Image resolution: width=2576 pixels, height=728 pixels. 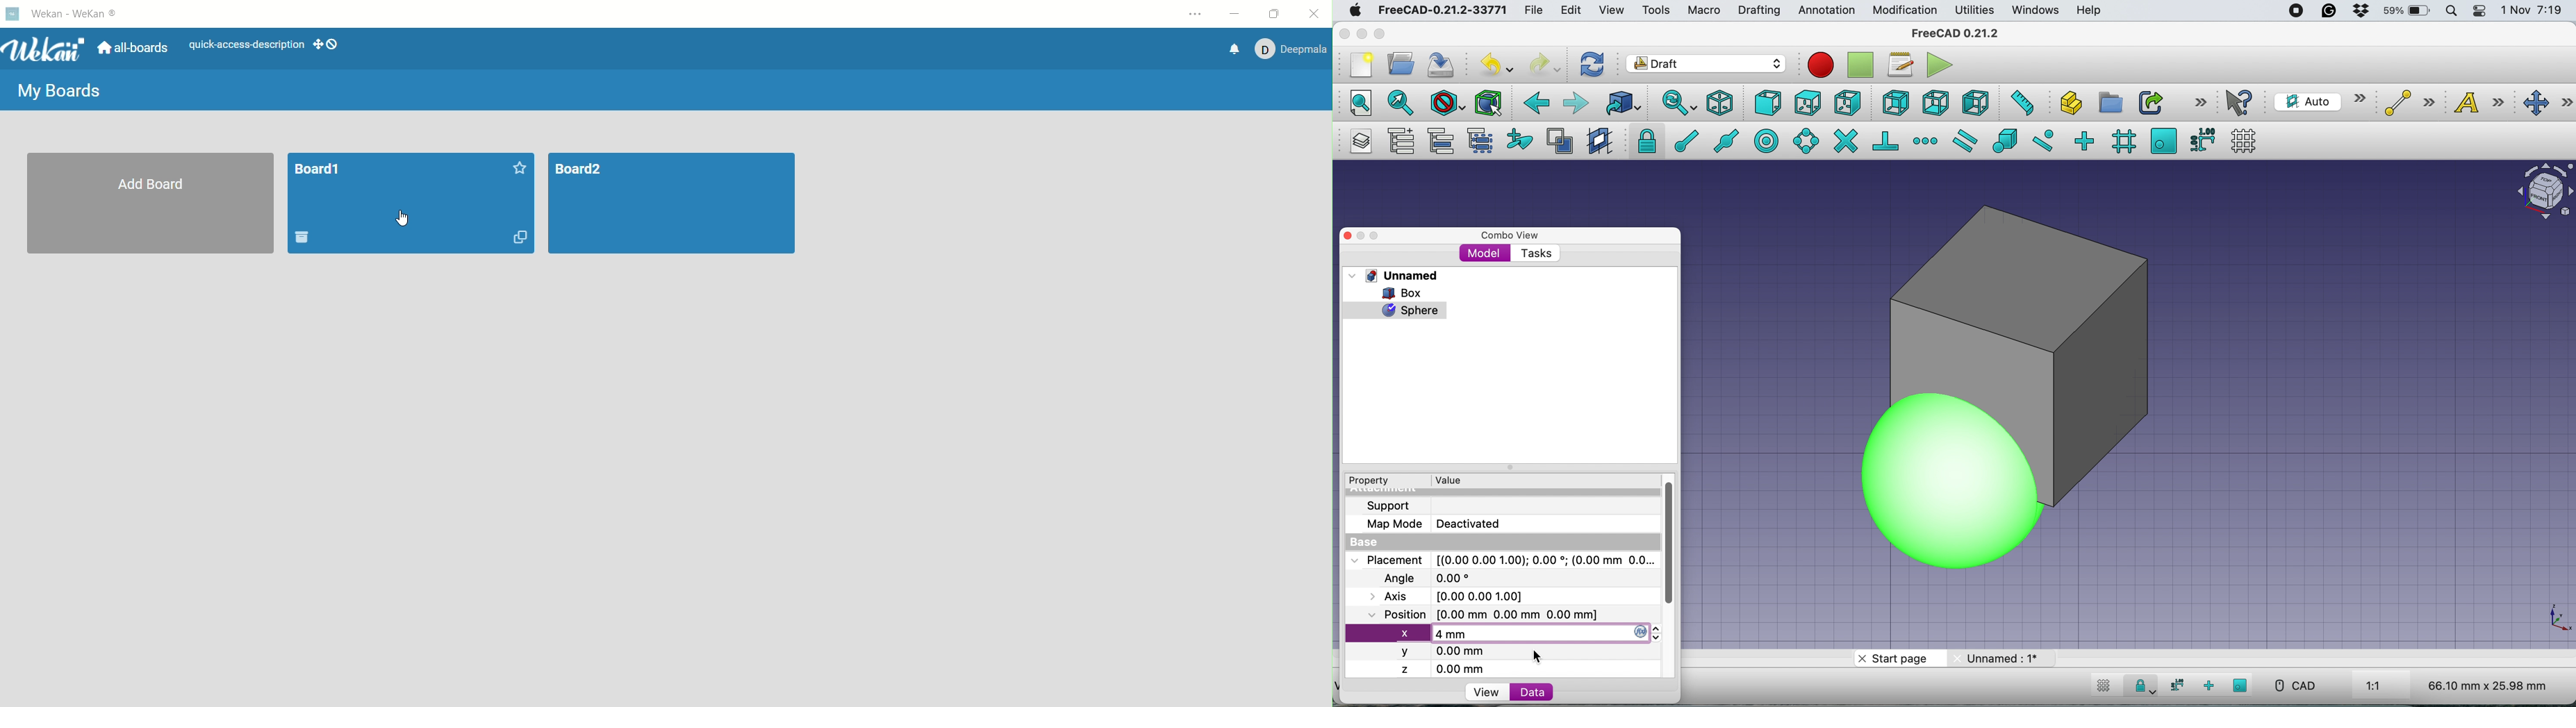 I want to click on battery, so click(x=2404, y=12).